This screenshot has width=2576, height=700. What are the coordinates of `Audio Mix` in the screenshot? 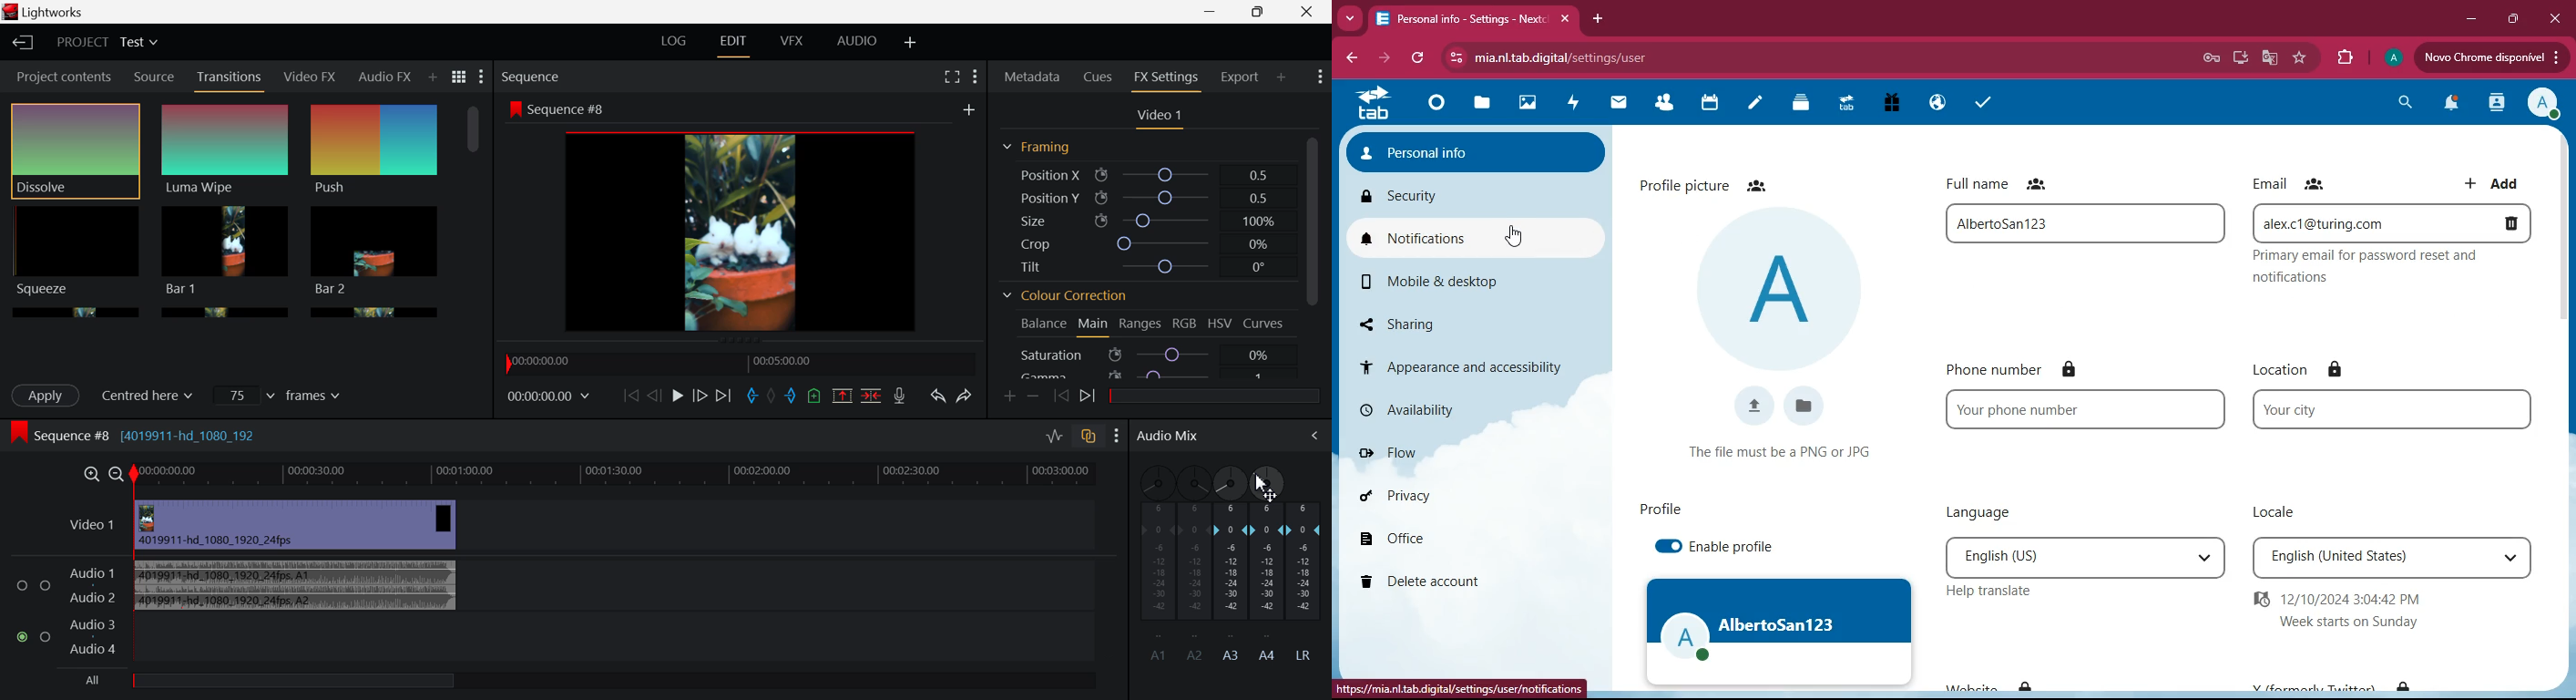 It's located at (1167, 438).